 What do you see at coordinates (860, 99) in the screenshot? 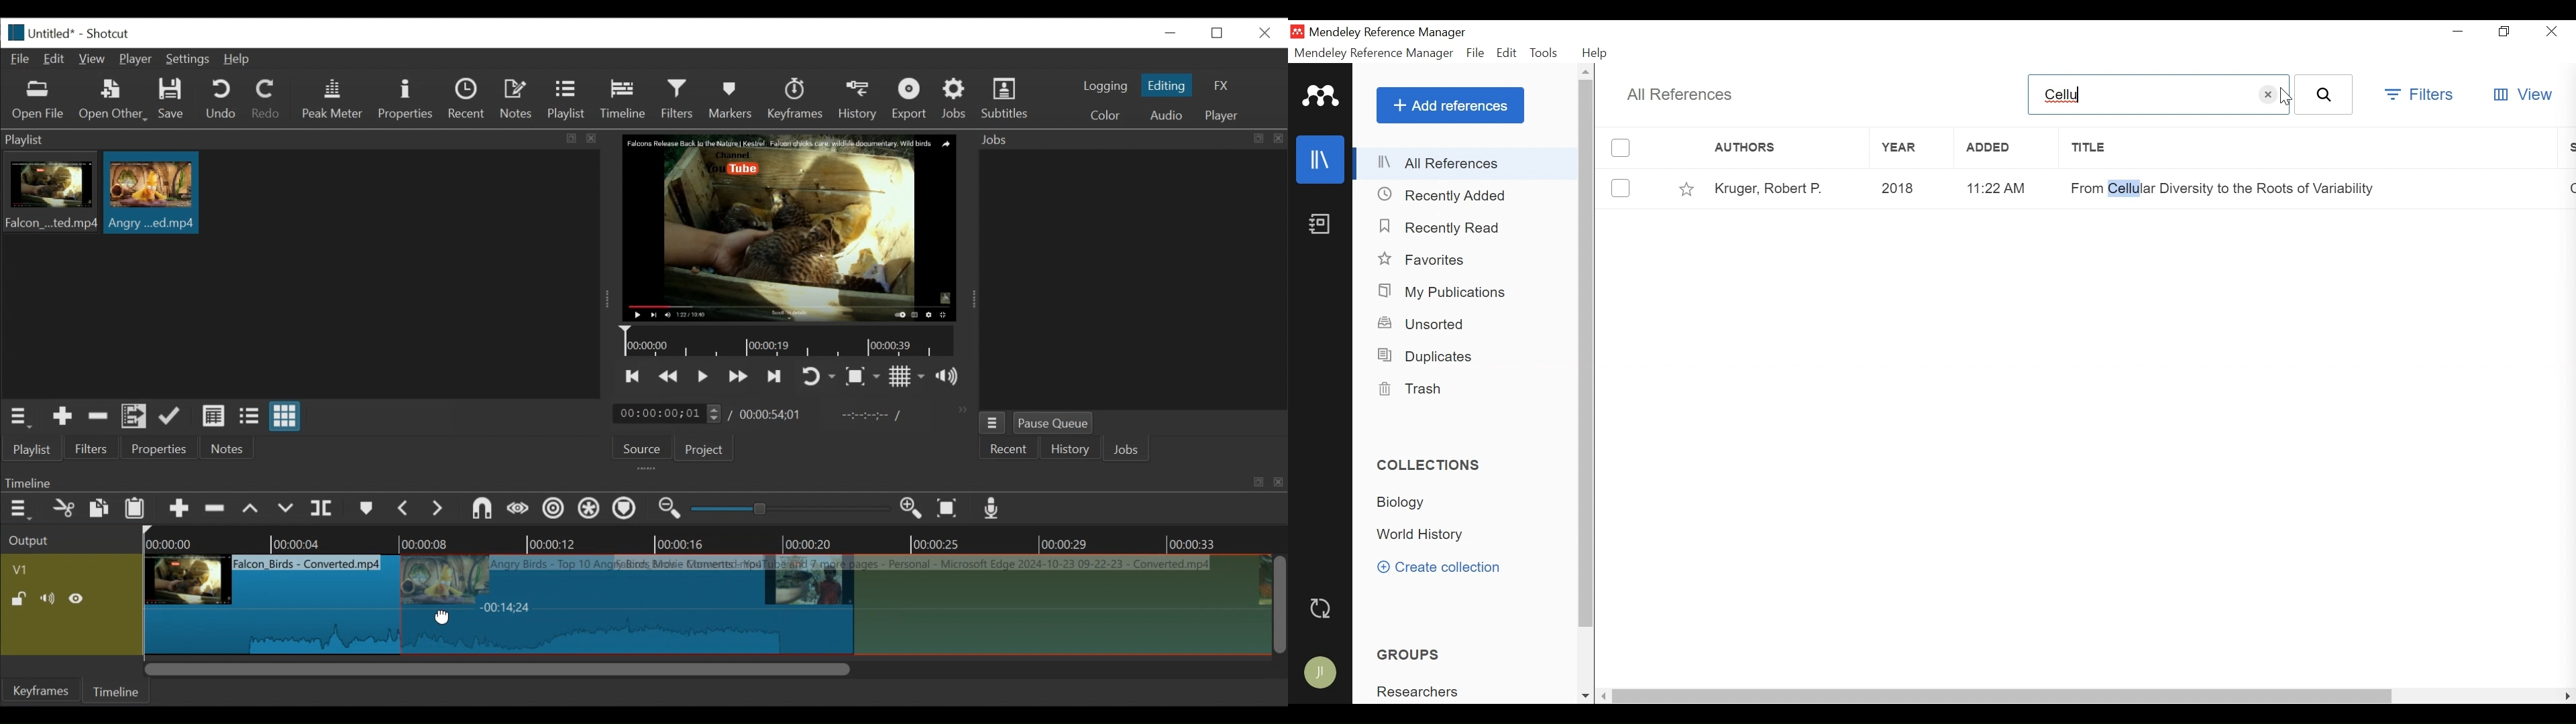
I see `History` at bounding box center [860, 99].